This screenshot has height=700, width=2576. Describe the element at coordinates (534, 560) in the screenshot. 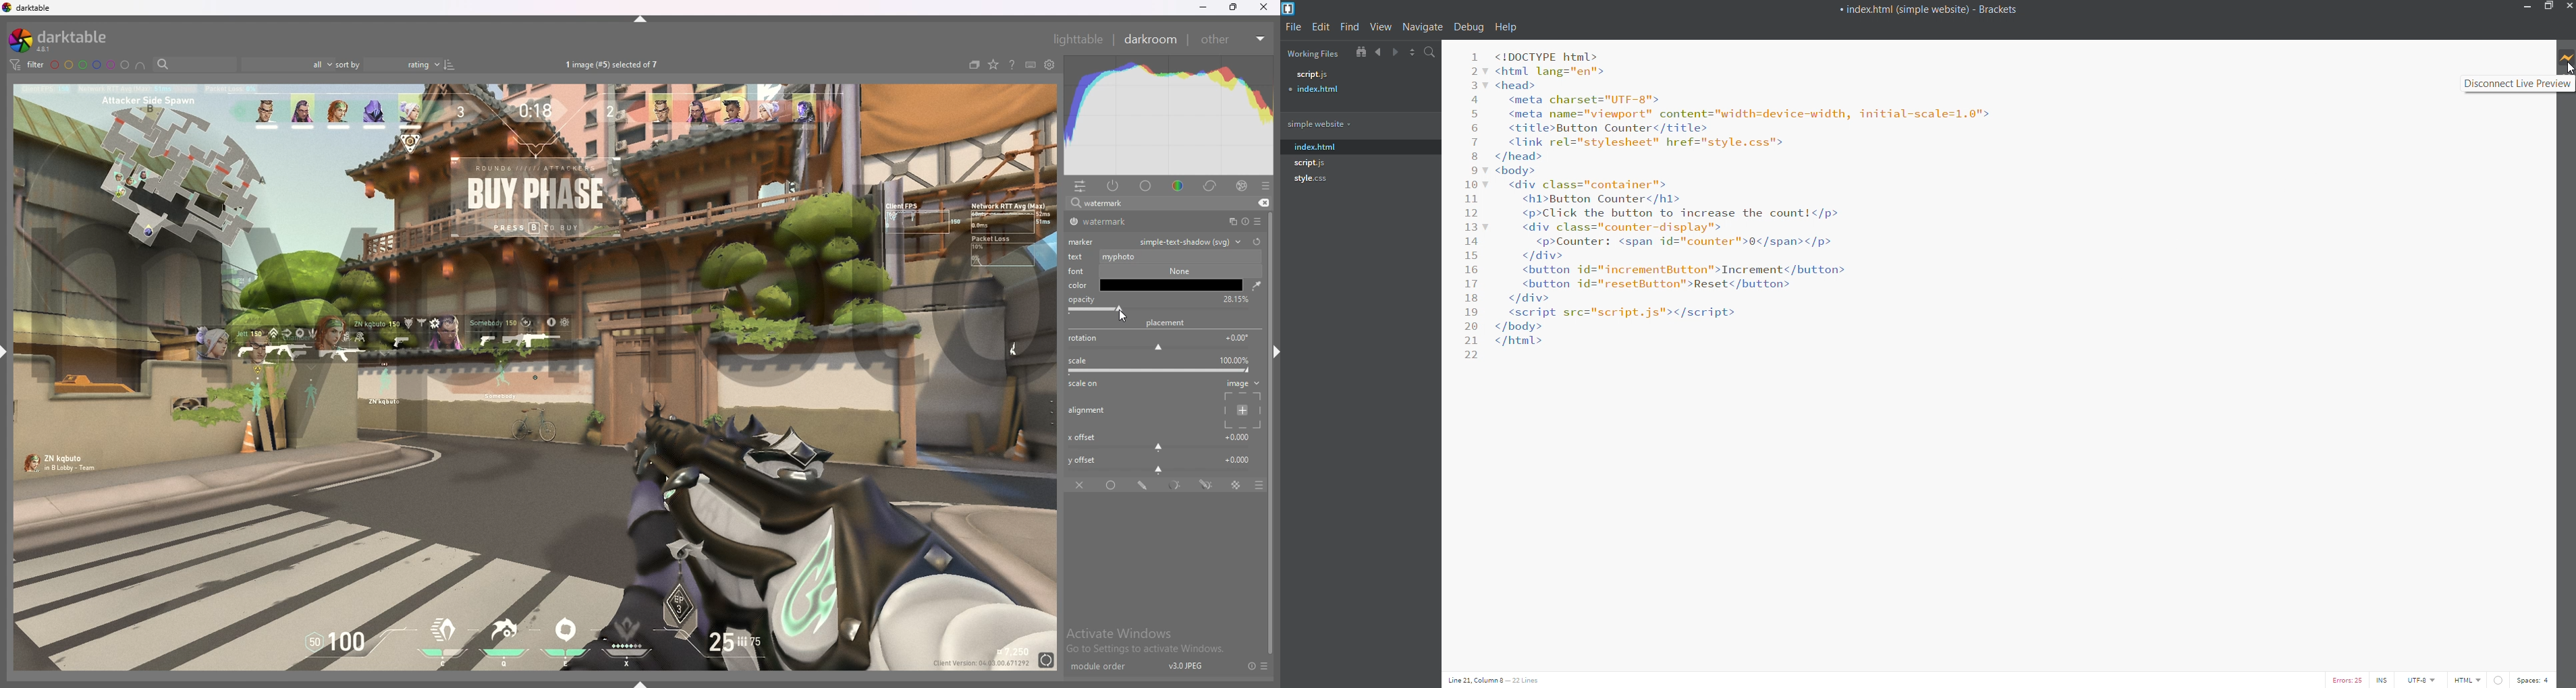

I see `photo` at that location.